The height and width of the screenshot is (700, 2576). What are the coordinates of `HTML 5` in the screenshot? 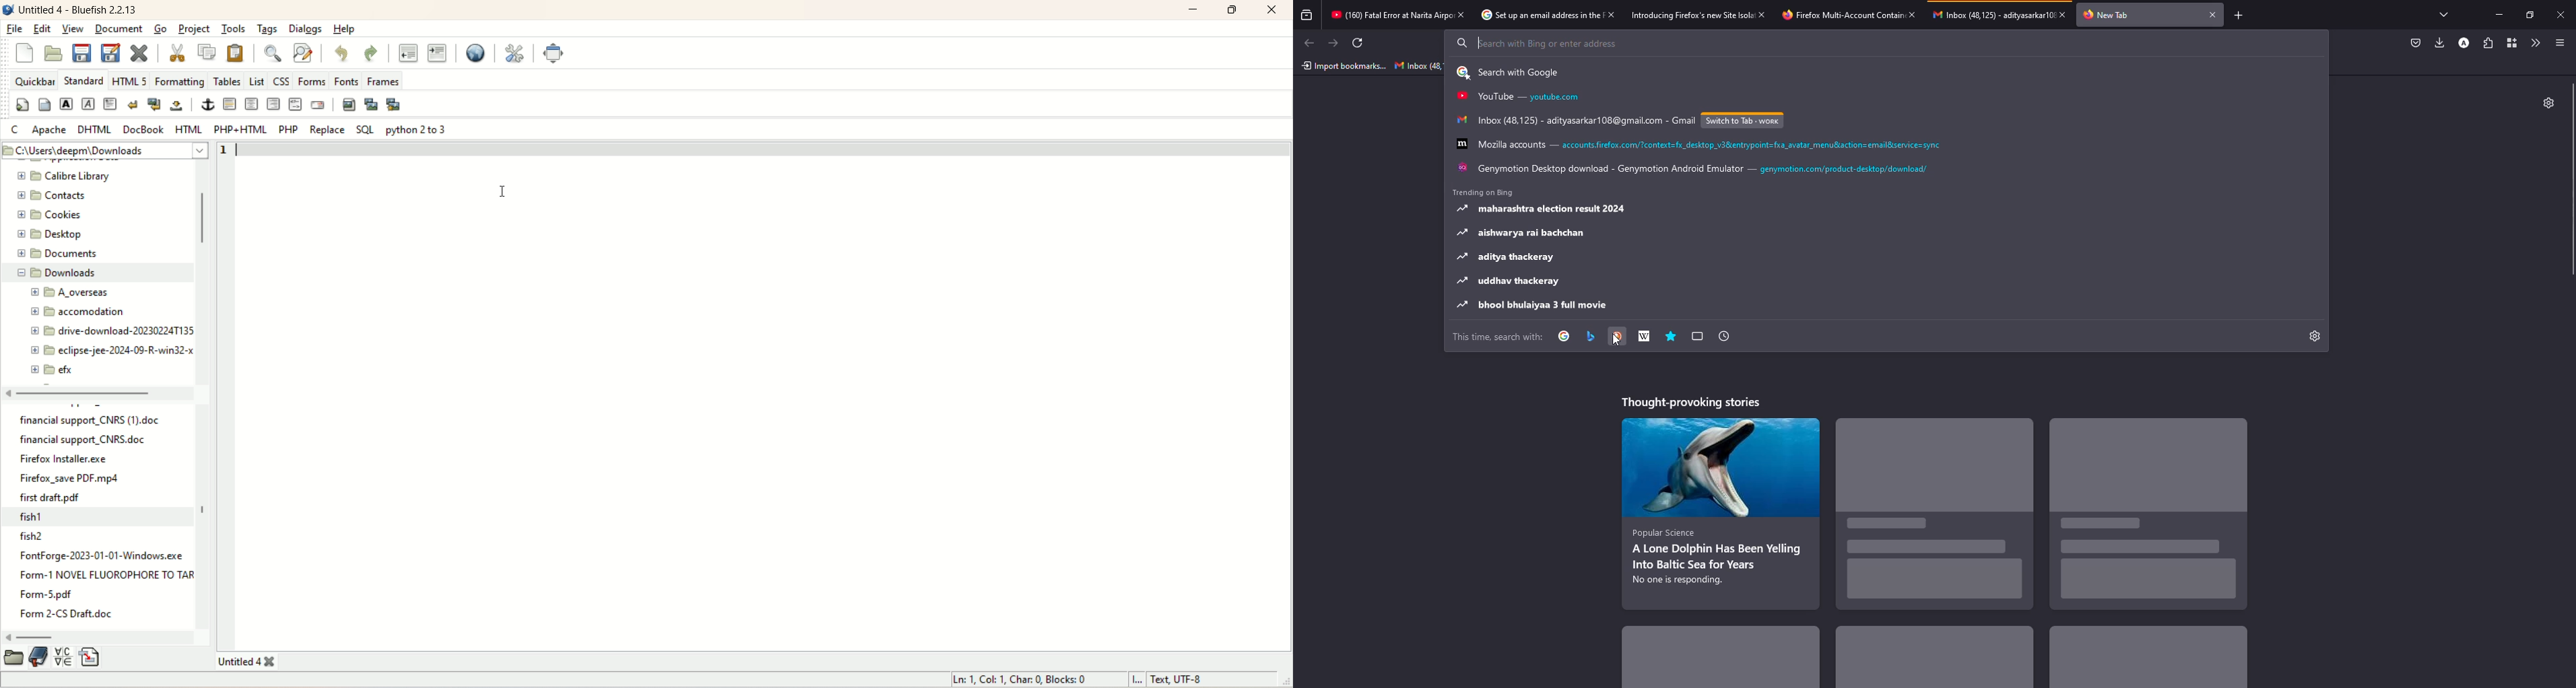 It's located at (129, 81).